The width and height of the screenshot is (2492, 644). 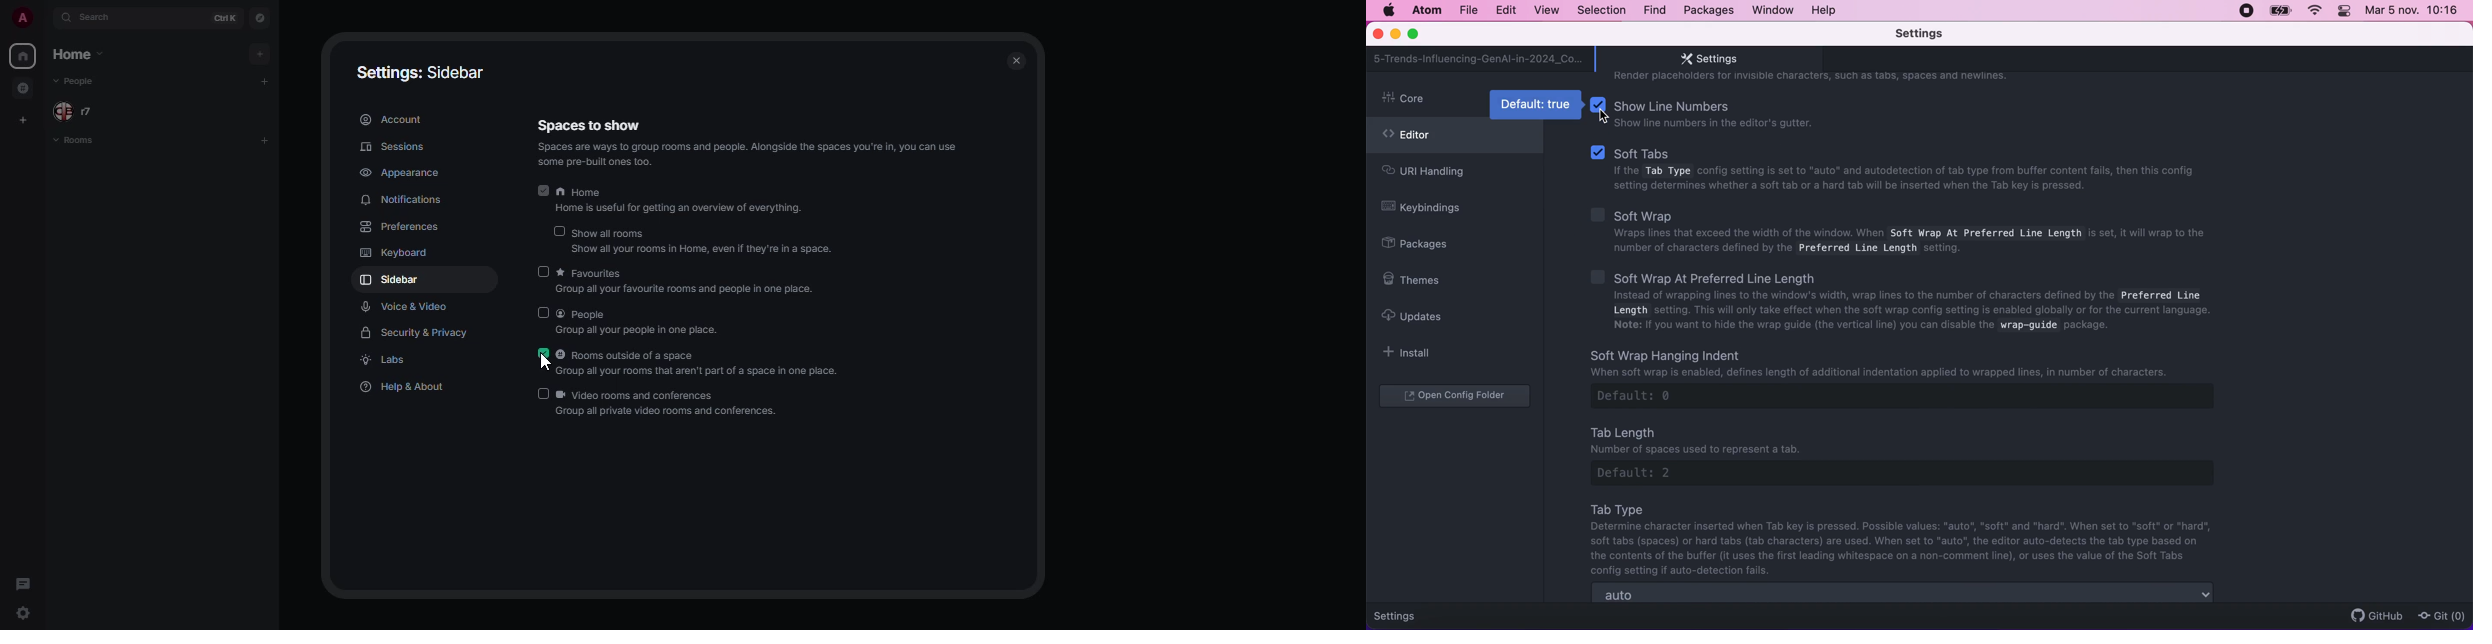 What do you see at coordinates (589, 125) in the screenshot?
I see `spaces to show` at bounding box center [589, 125].